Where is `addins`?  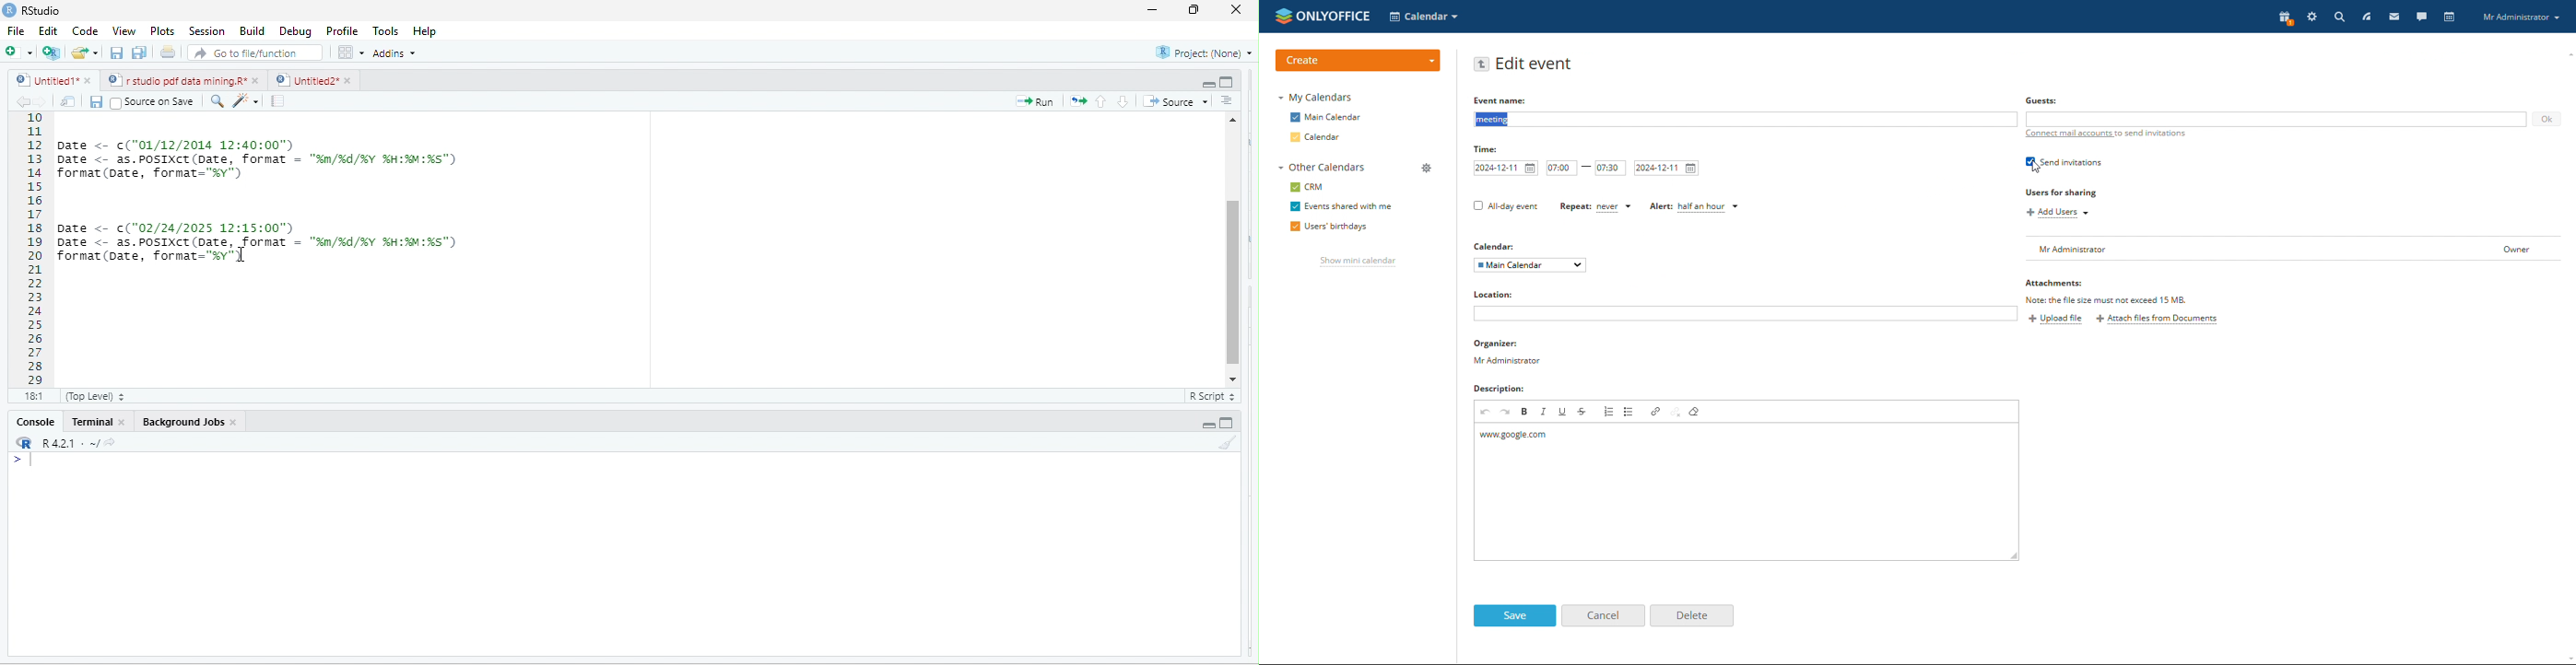 addins is located at coordinates (394, 53).